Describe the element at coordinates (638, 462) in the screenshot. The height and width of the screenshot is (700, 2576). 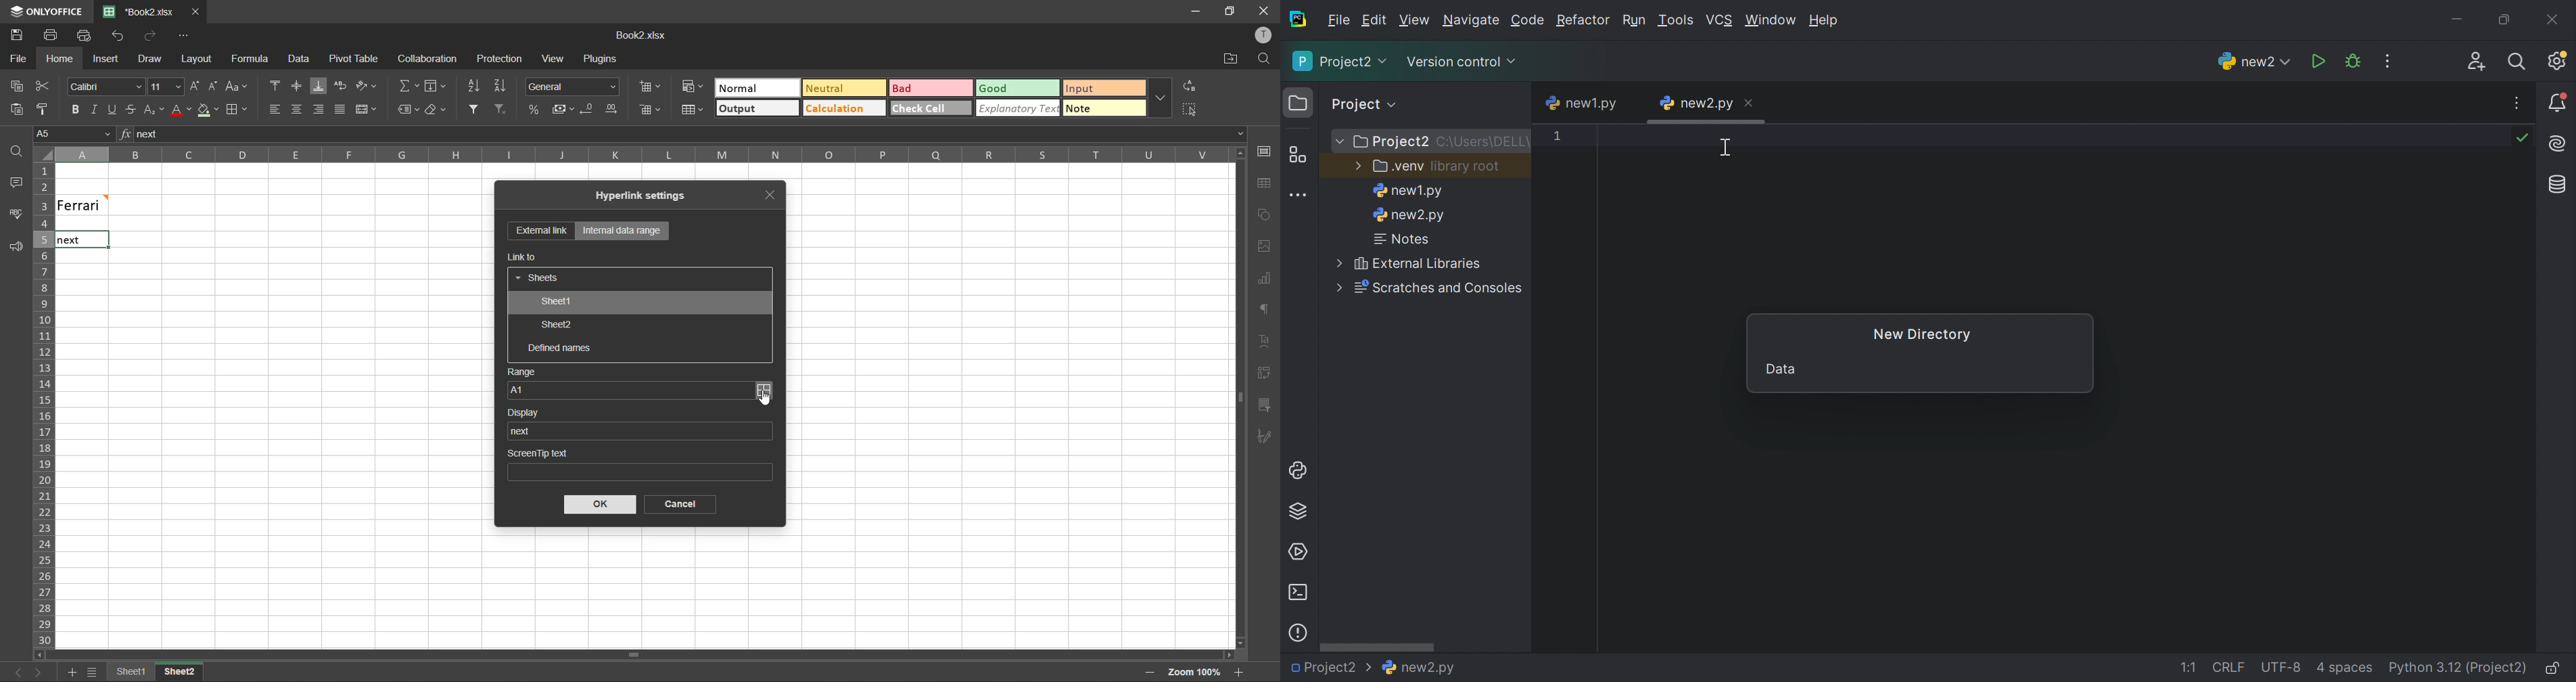
I see `screen tip text` at that location.